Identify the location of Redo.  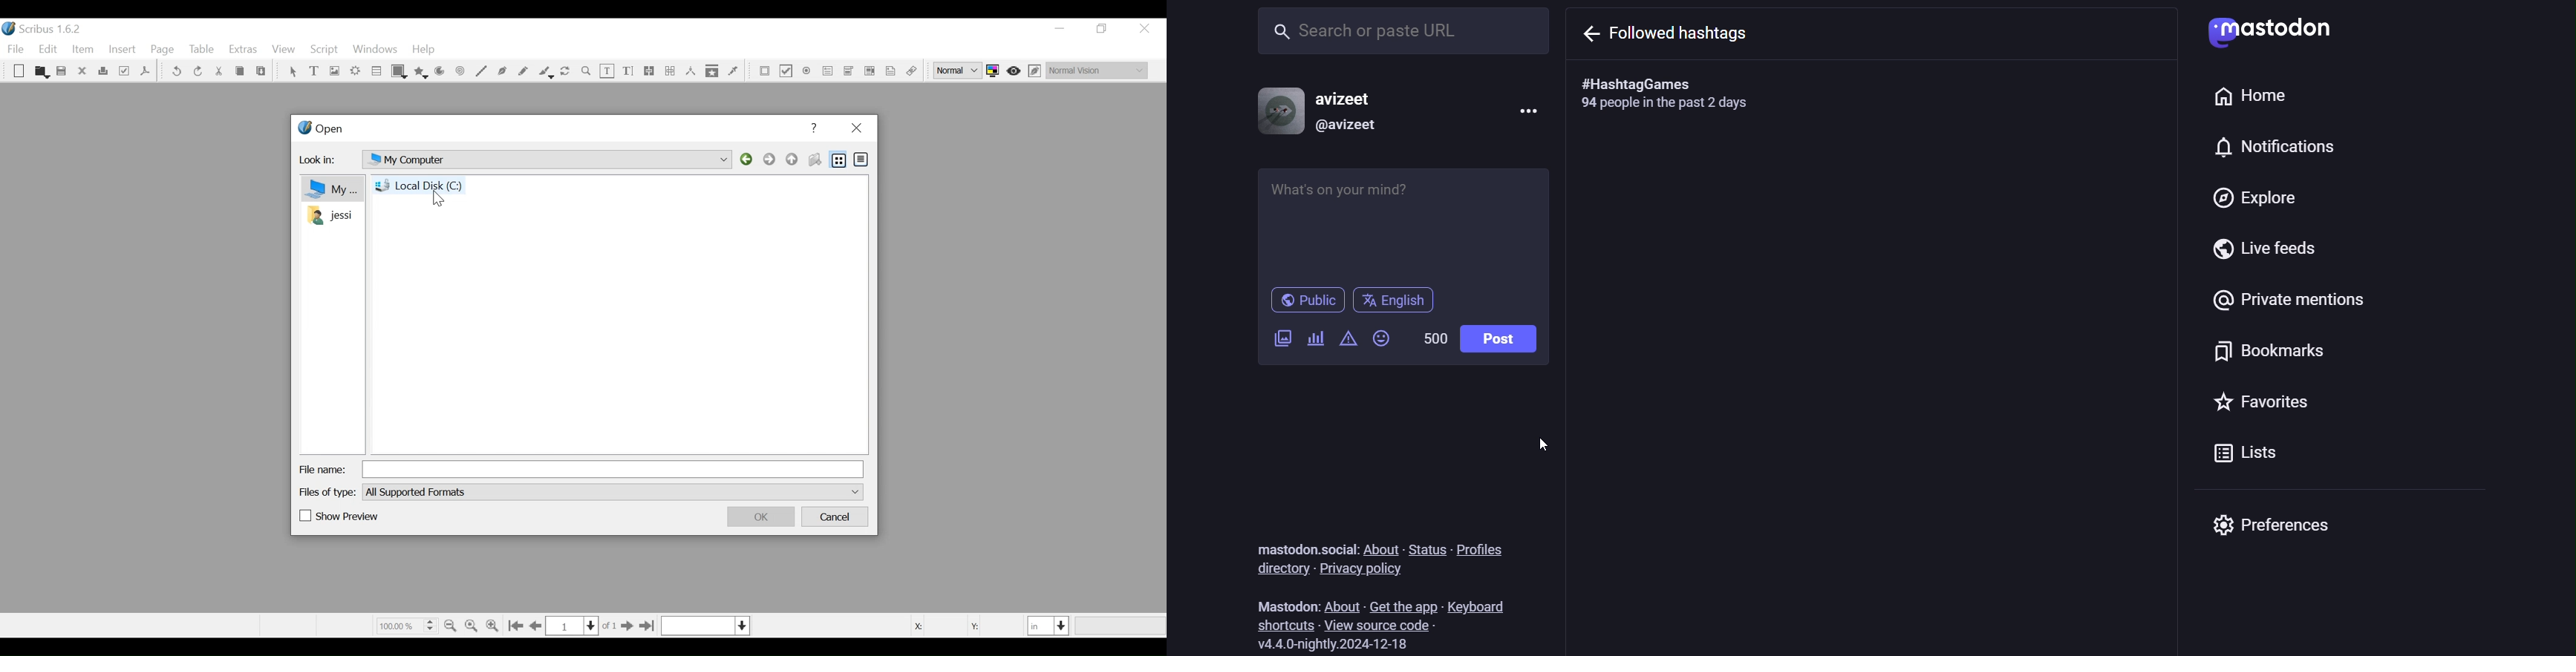
(198, 70).